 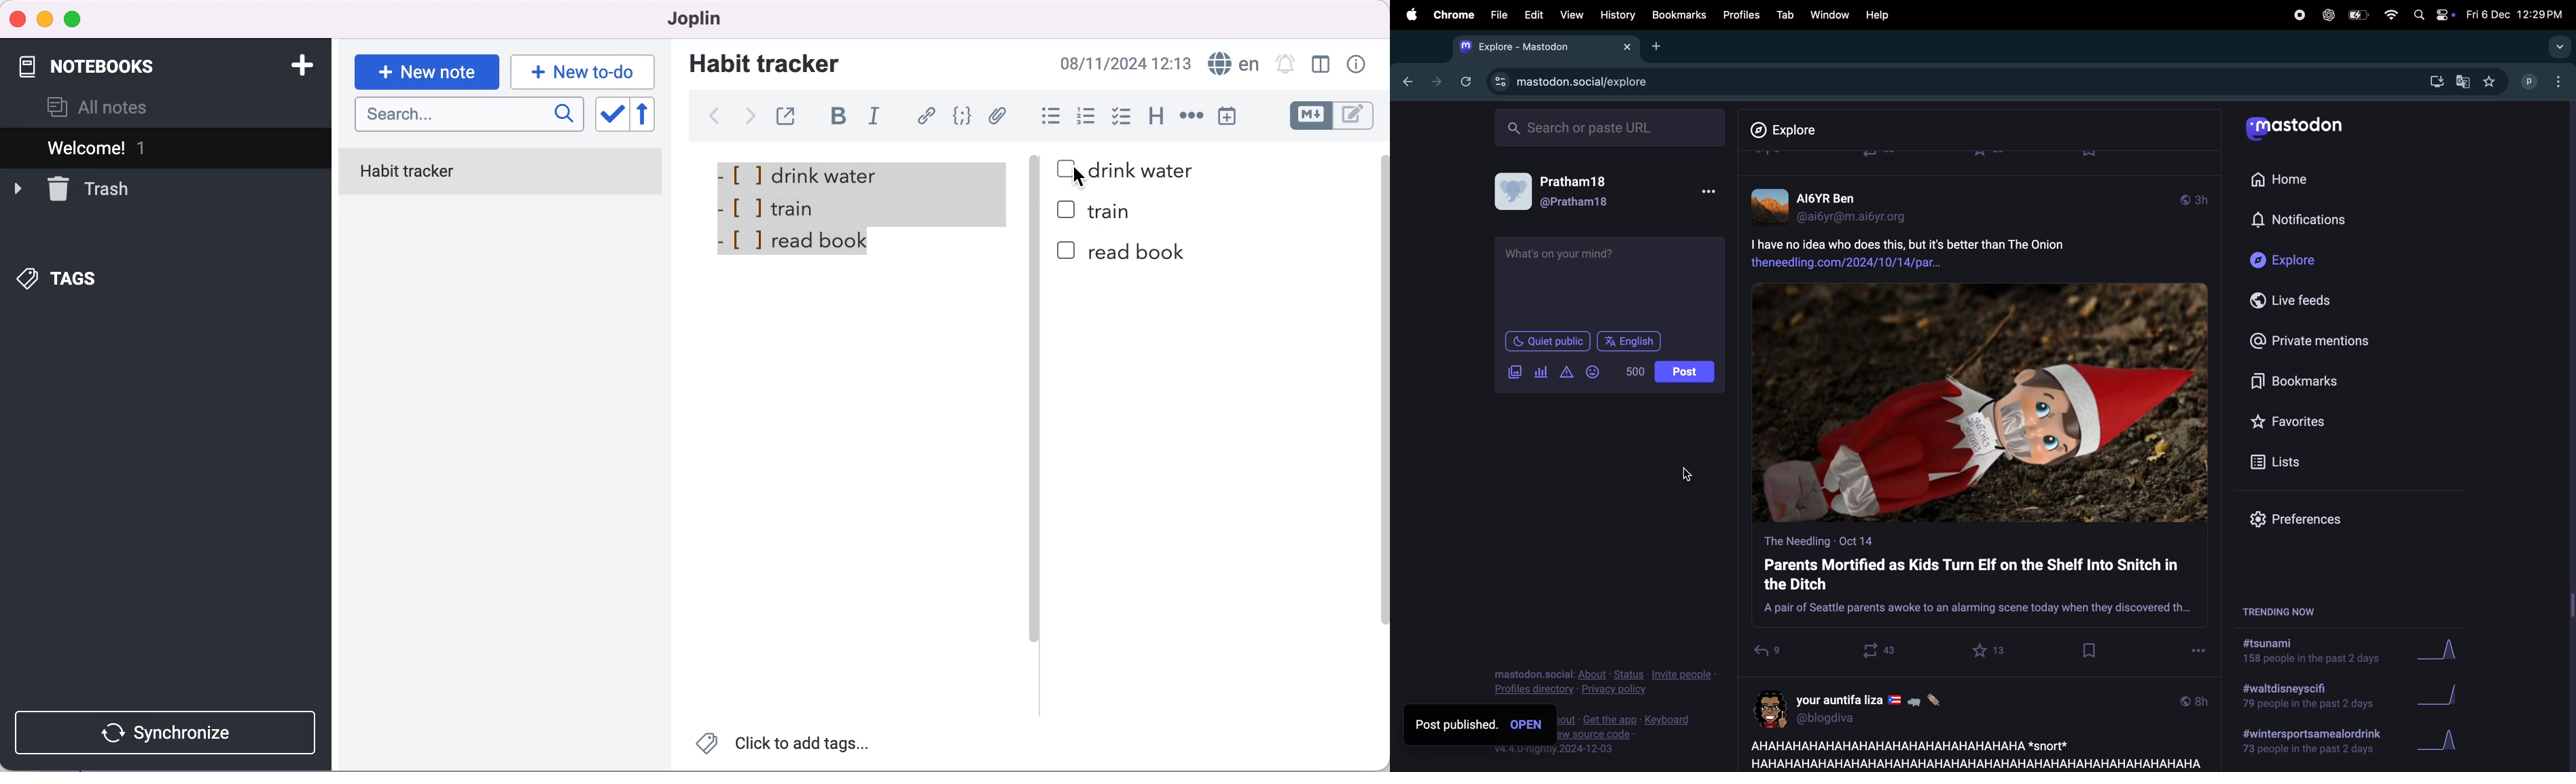 I want to click on English, so click(x=1630, y=341).